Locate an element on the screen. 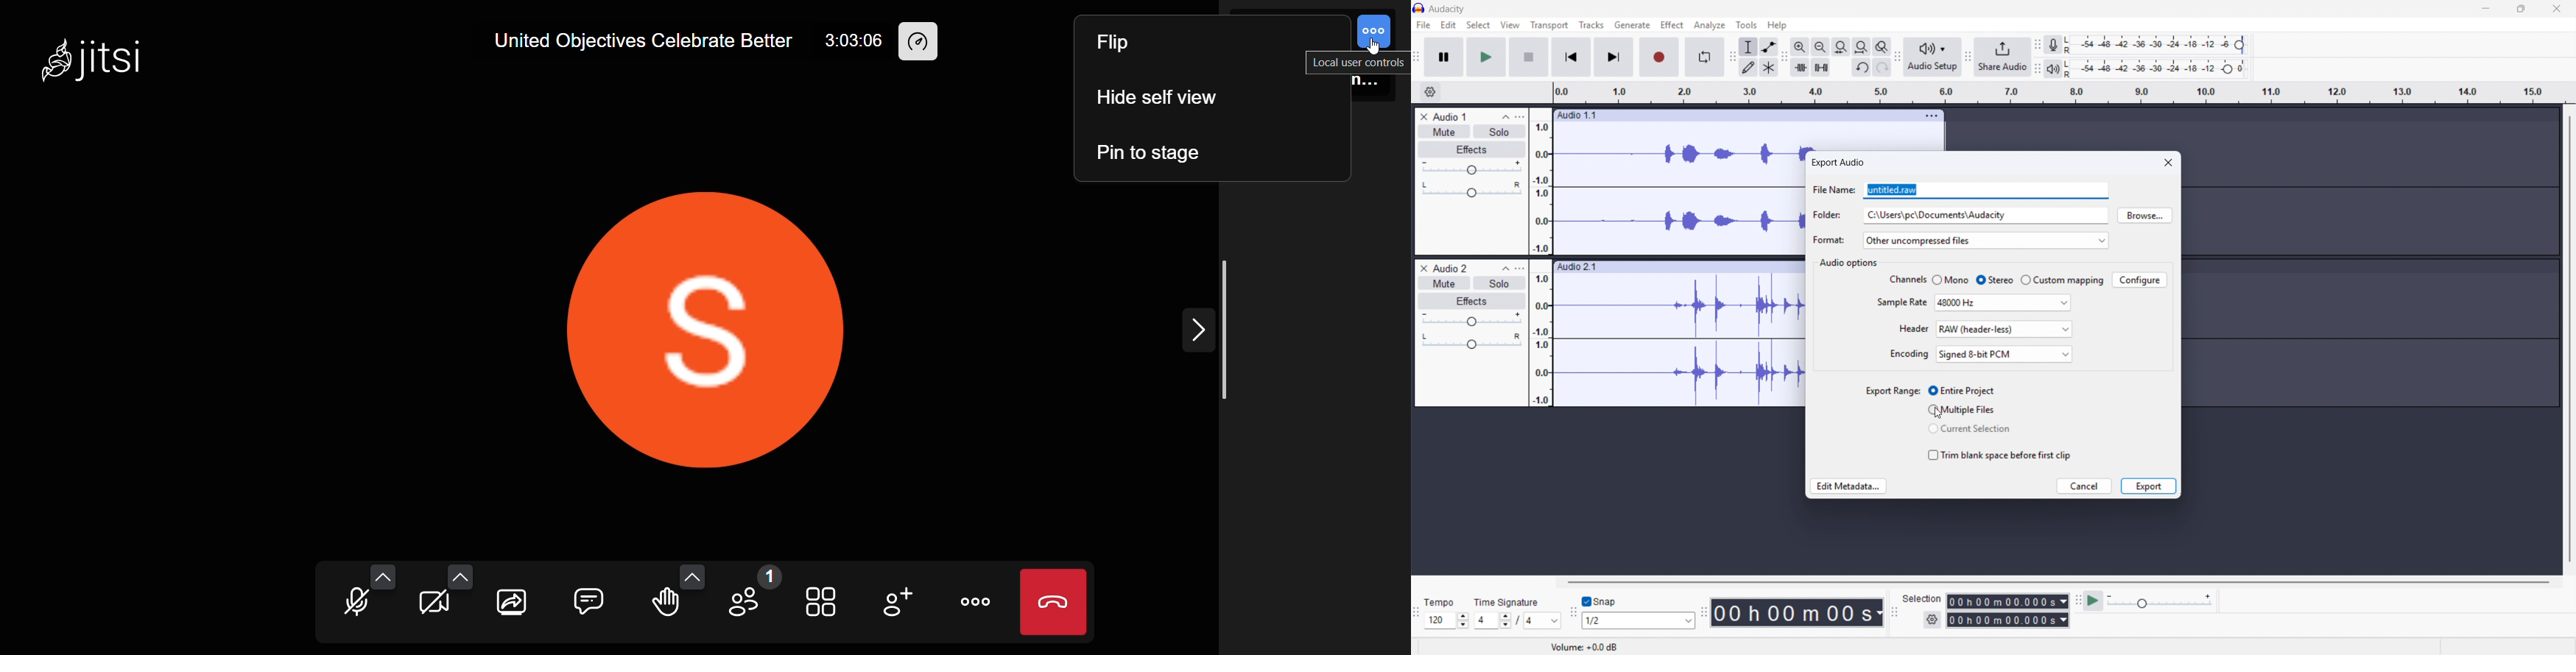 The width and height of the screenshot is (2576, 672). audio 2 waveform is located at coordinates (1679, 341).